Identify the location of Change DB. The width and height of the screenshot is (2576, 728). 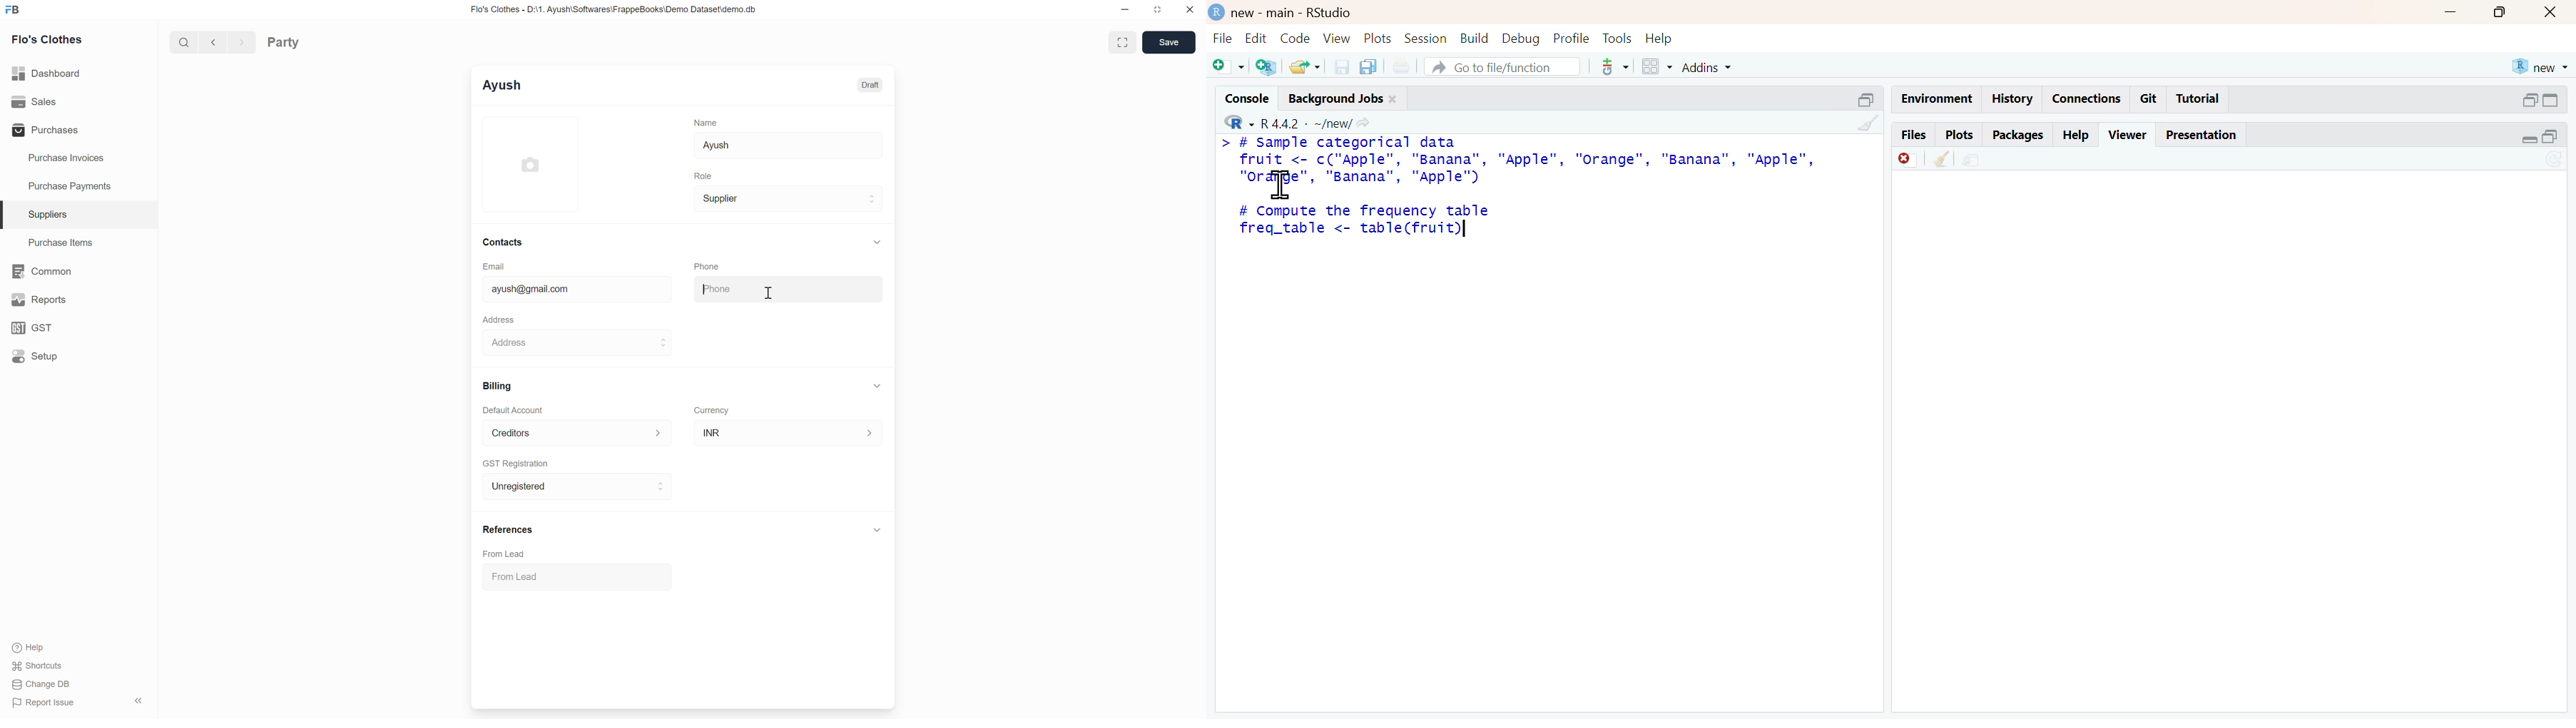
(43, 684).